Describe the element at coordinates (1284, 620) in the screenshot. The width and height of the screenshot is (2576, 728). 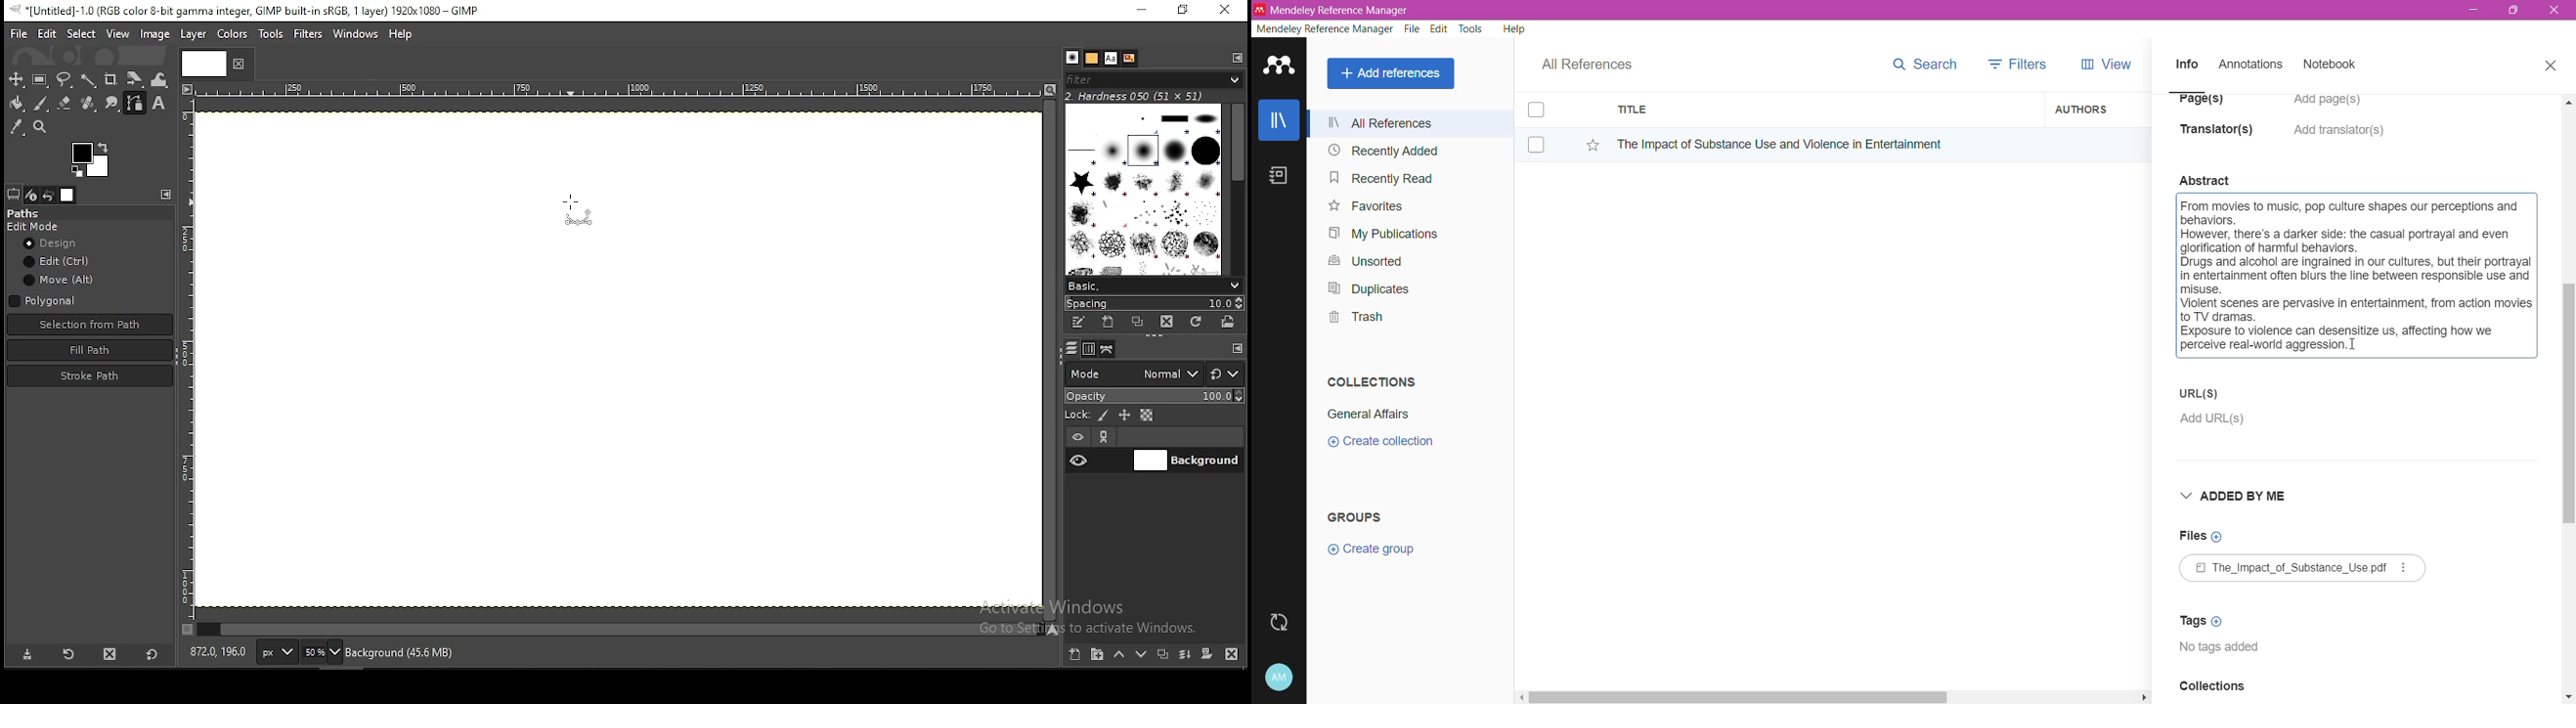
I see `Last Sync` at that location.